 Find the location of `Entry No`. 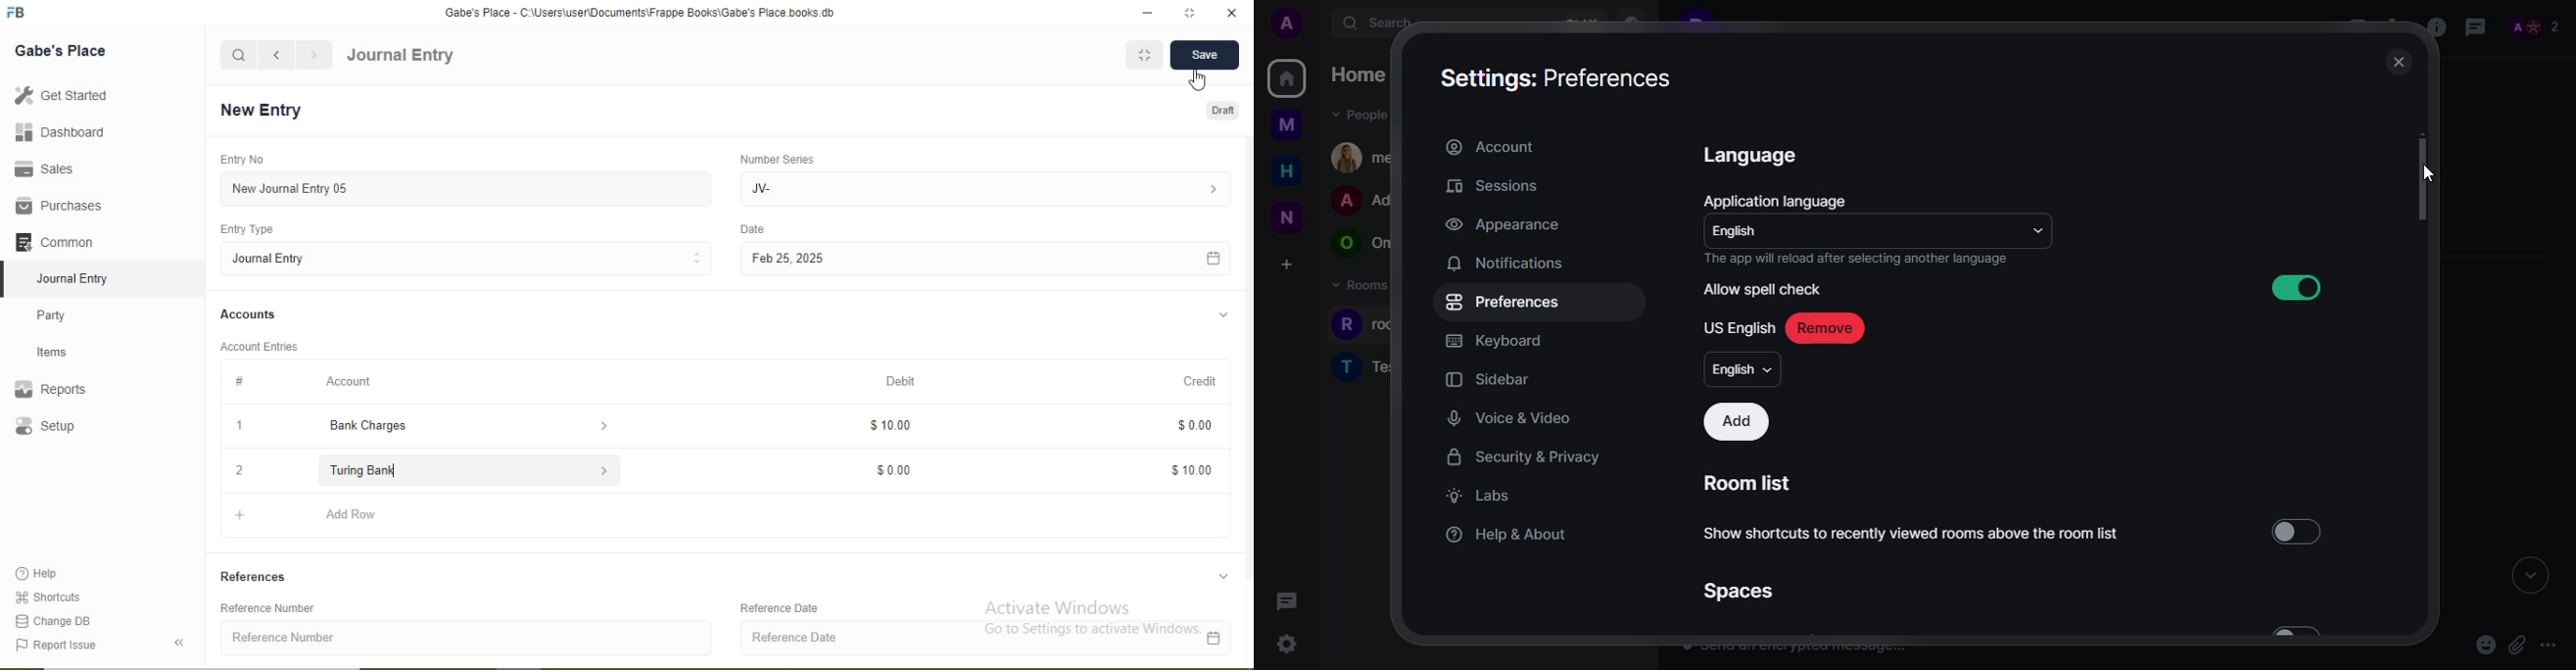

Entry No is located at coordinates (239, 159).